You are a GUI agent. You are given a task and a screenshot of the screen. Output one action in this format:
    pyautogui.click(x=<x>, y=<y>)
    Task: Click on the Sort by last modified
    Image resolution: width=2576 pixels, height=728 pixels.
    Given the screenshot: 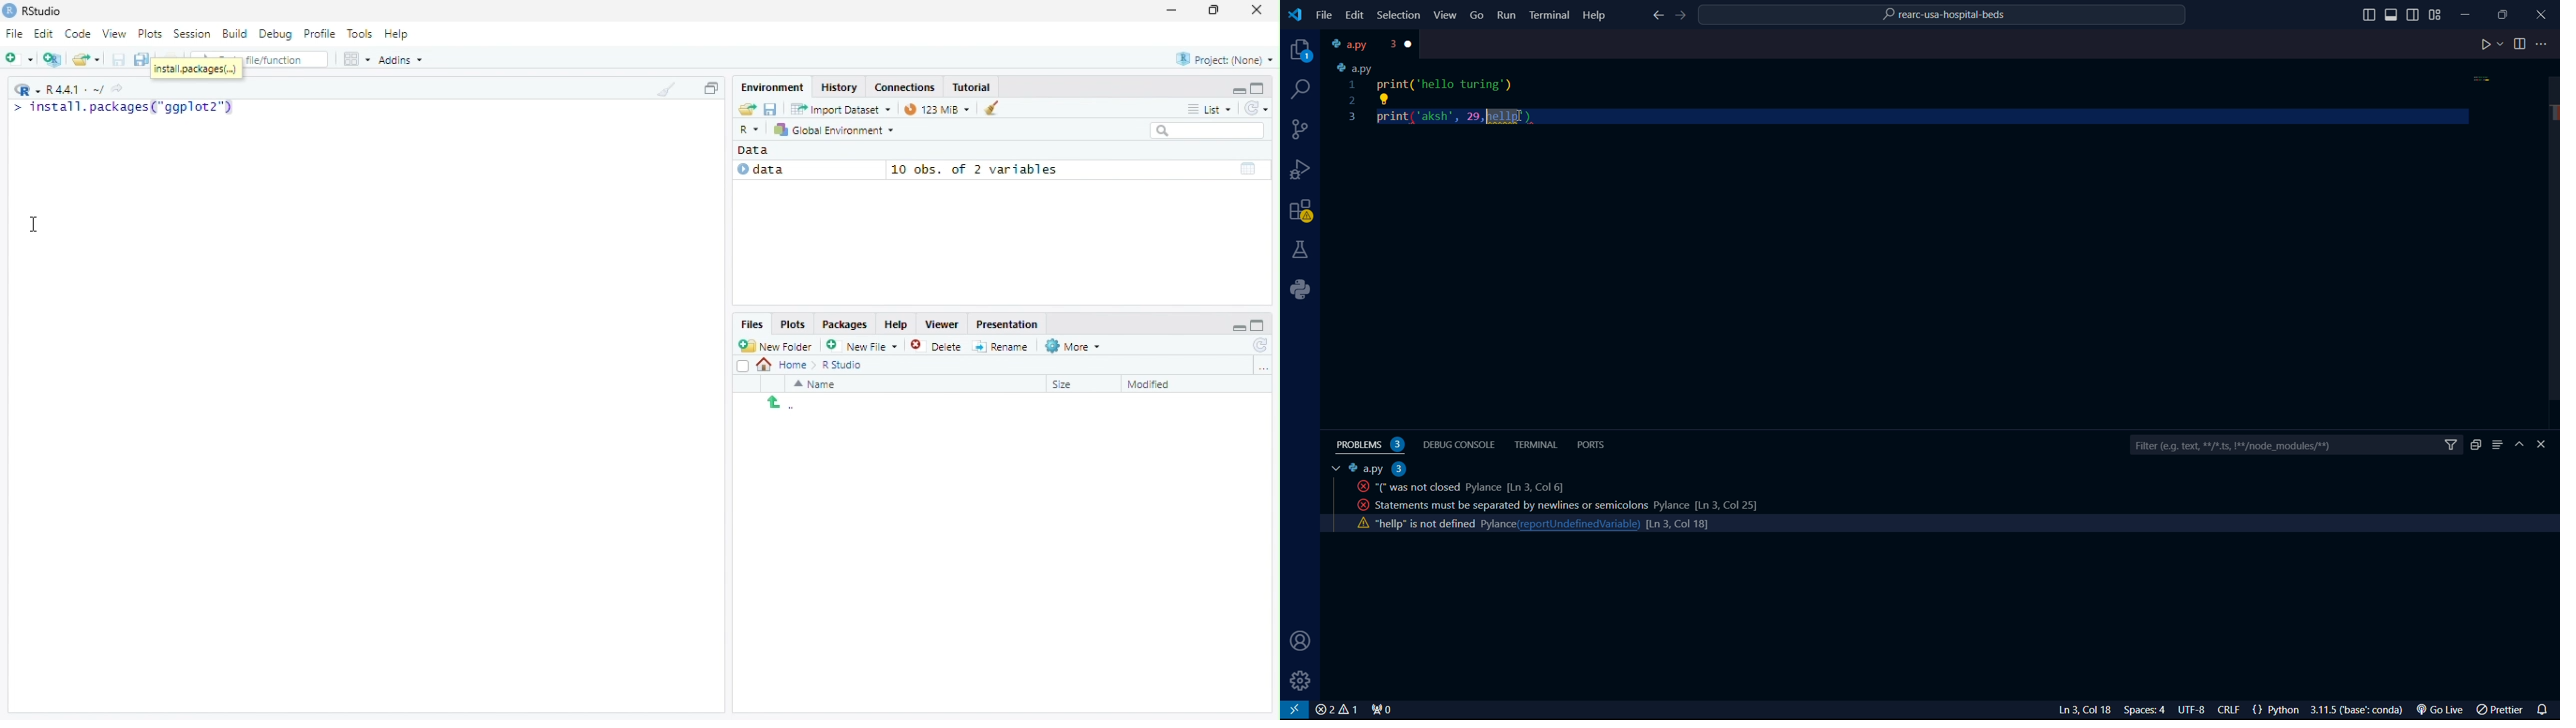 What is the action you would take?
    pyautogui.click(x=1164, y=384)
    